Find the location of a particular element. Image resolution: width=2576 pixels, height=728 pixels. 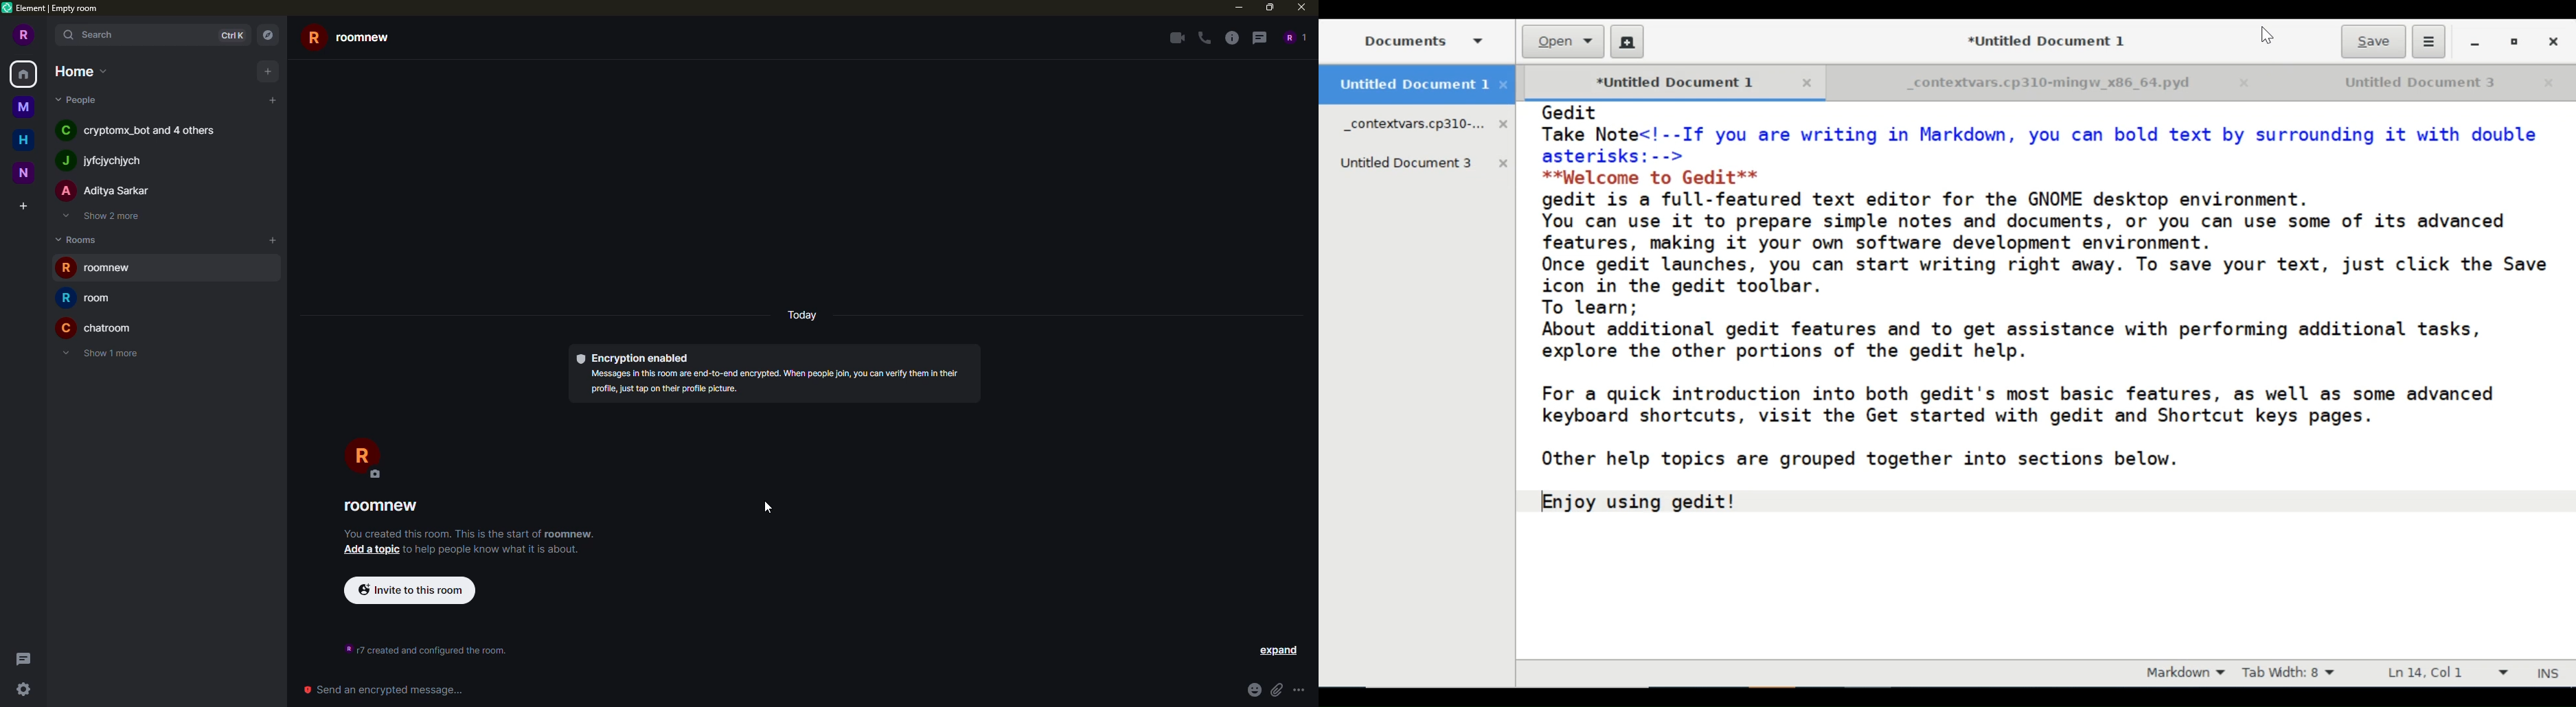

voice call is located at coordinates (1204, 37).